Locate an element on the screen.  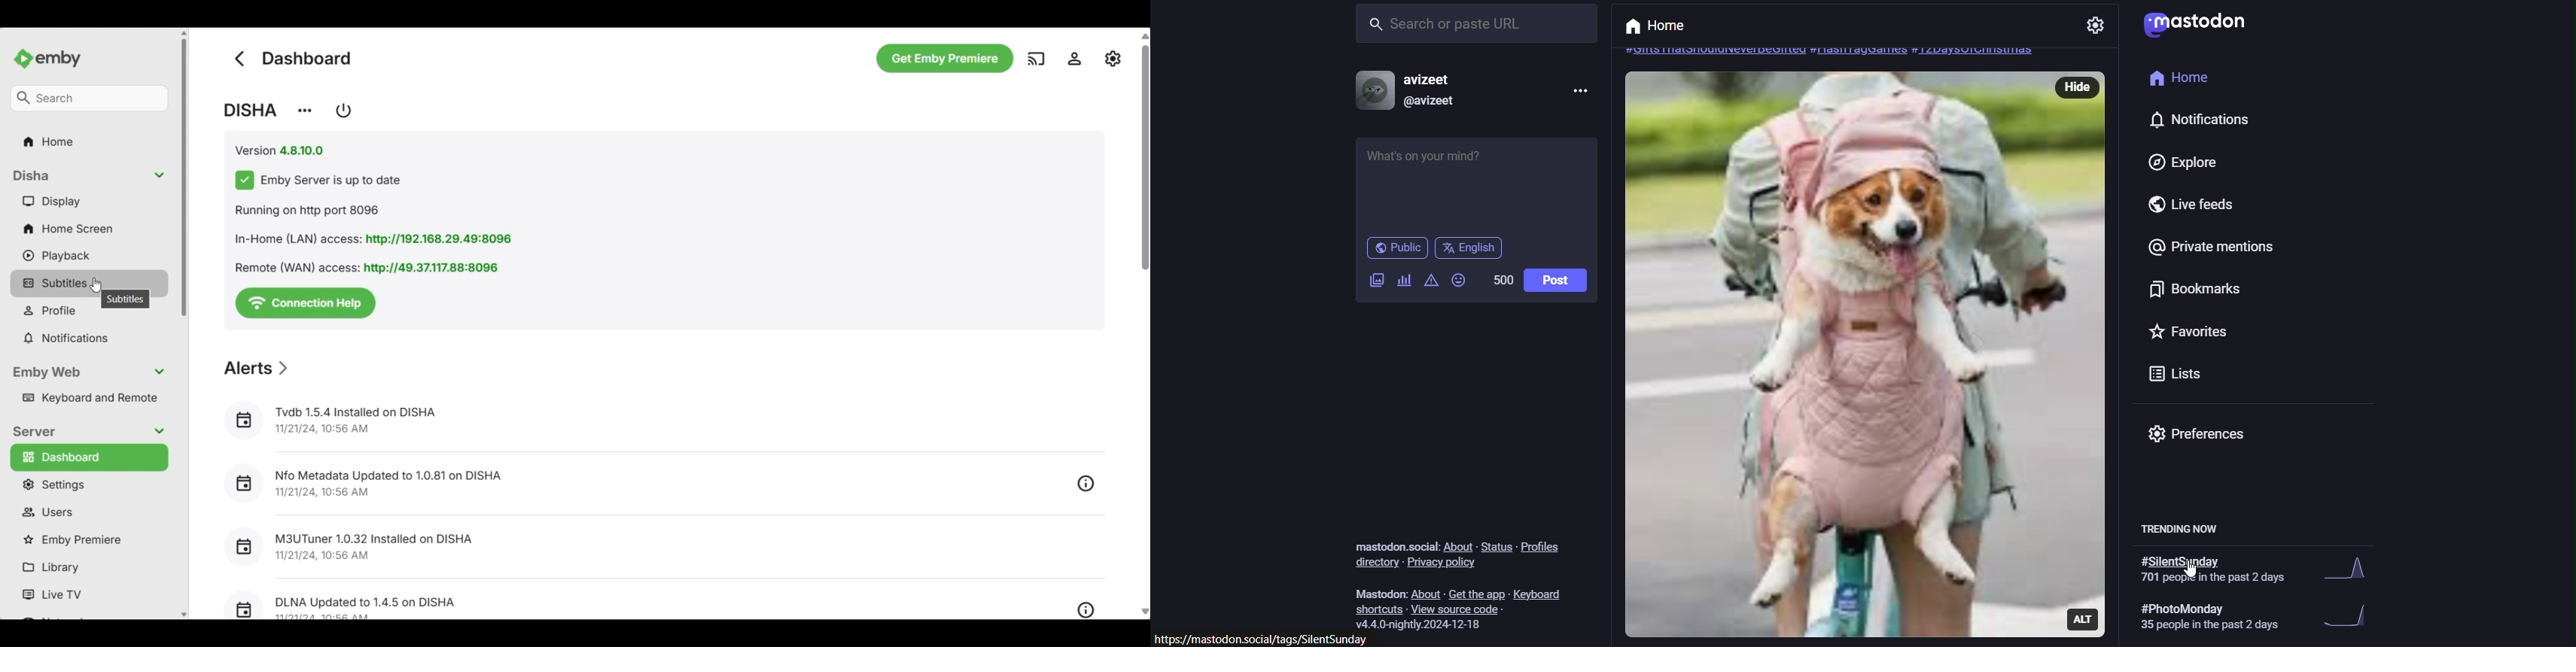
Notification is located at coordinates (90, 338).